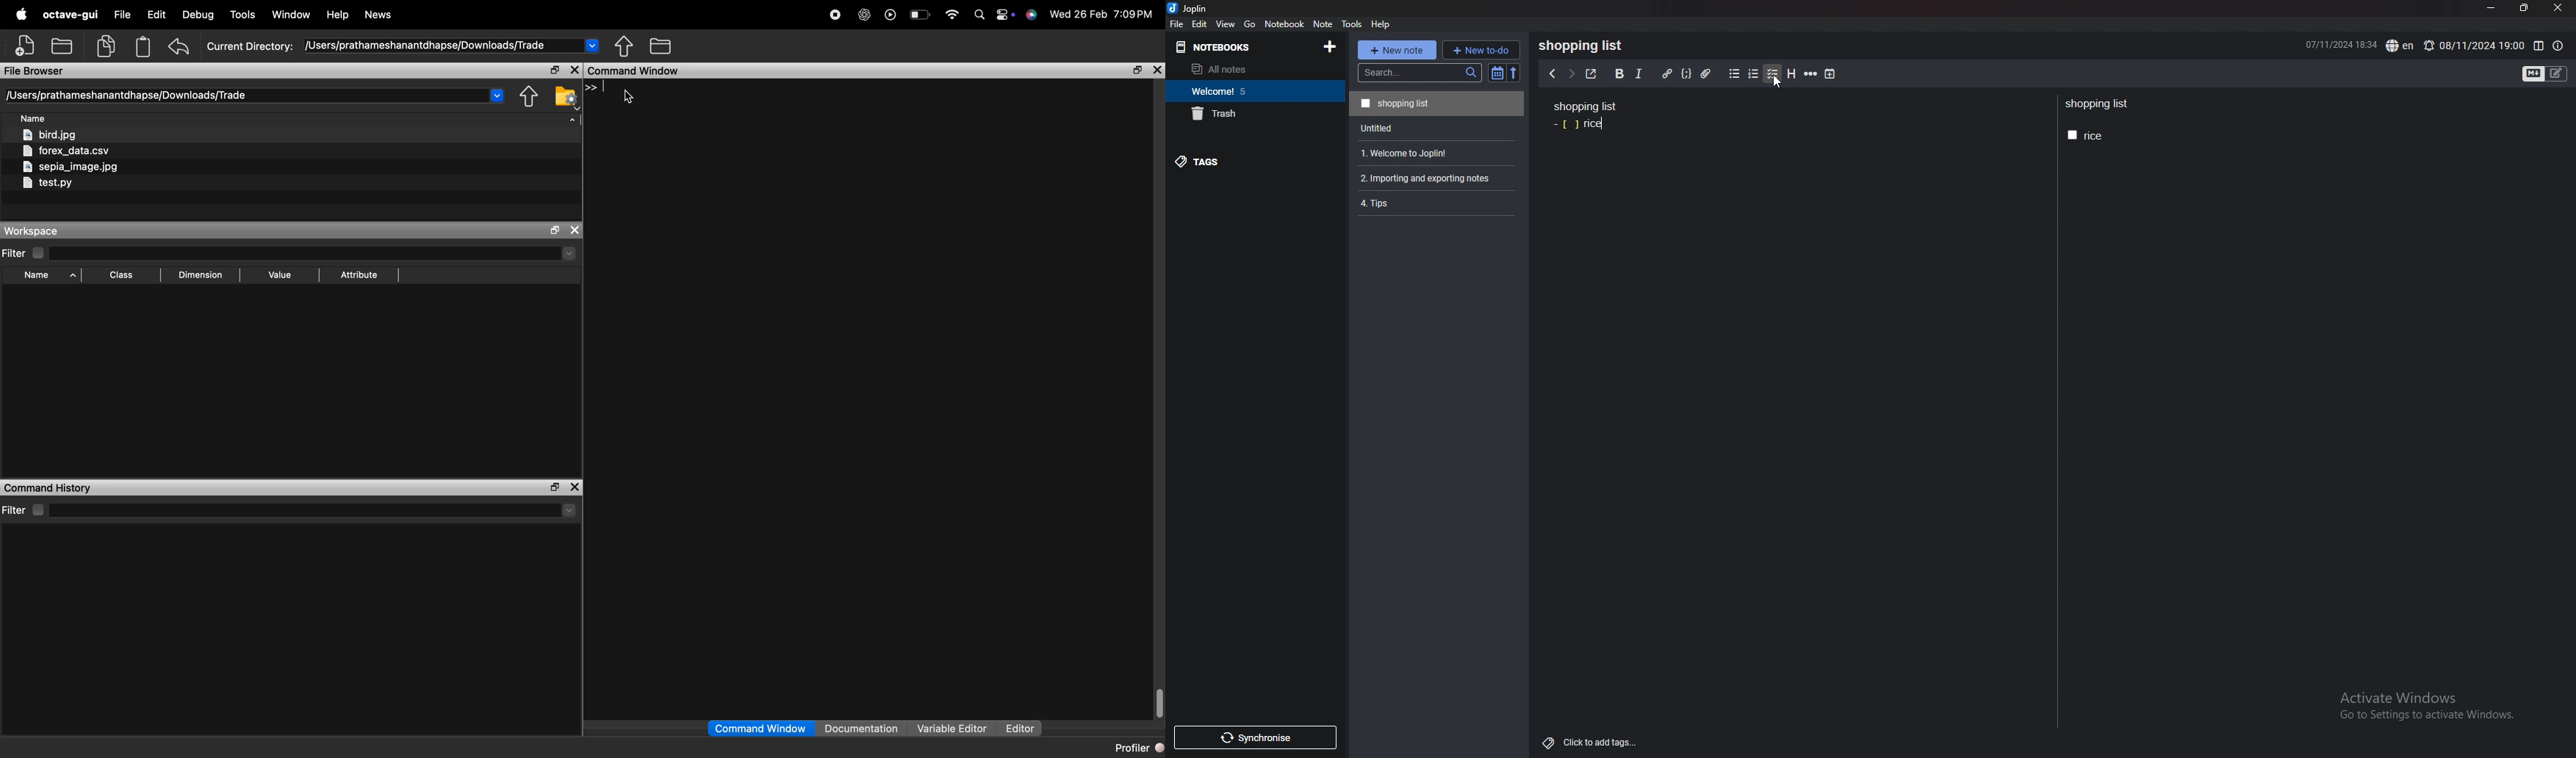 This screenshot has width=2576, height=784. Describe the element at coordinates (1331, 46) in the screenshot. I see `add notebooks` at that location.